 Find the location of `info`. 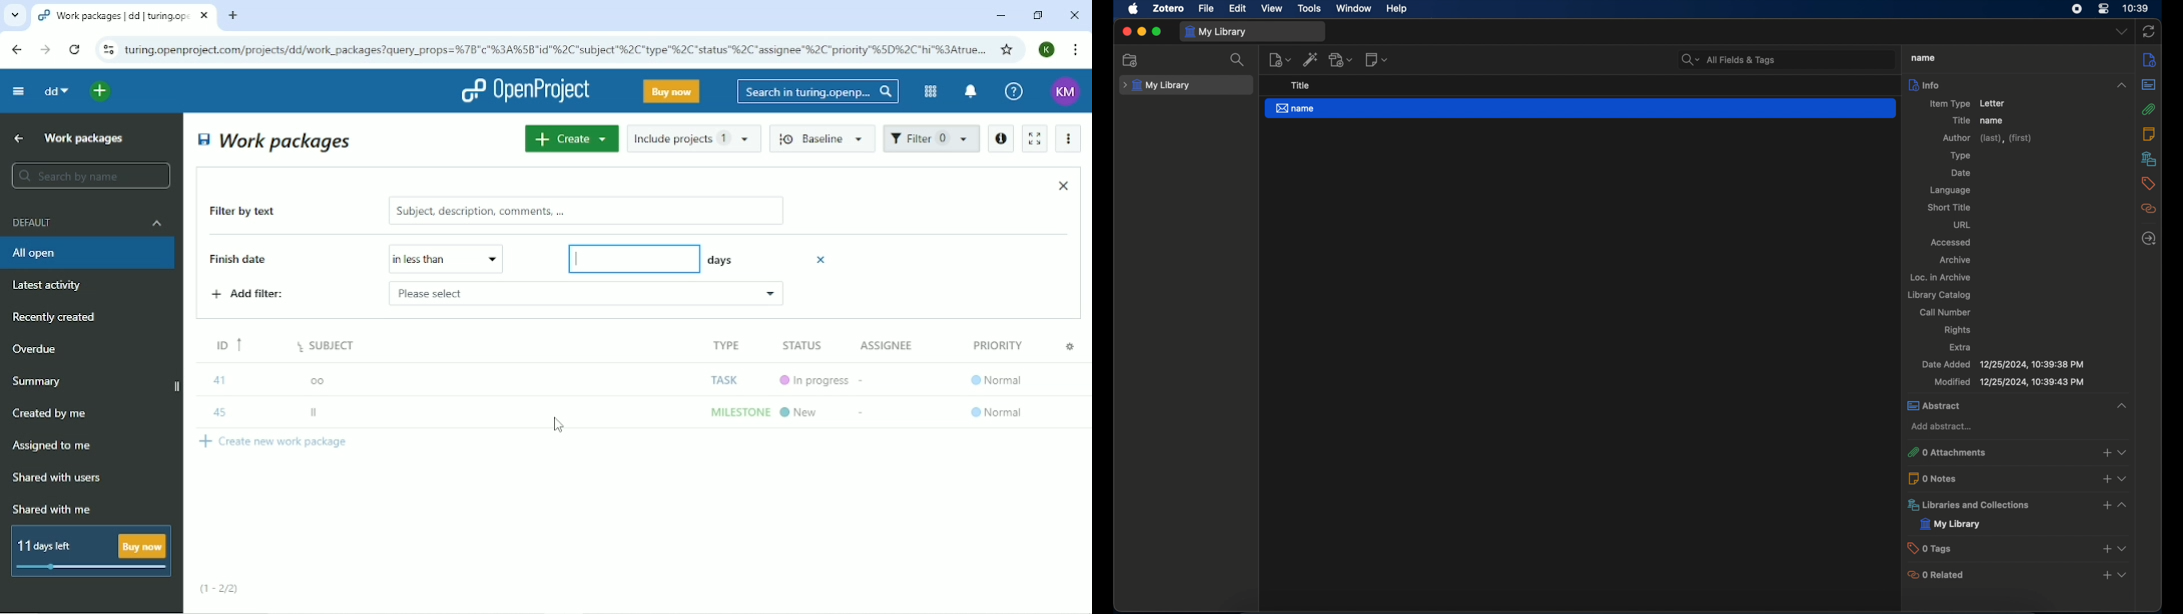

info is located at coordinates (2150, 60).